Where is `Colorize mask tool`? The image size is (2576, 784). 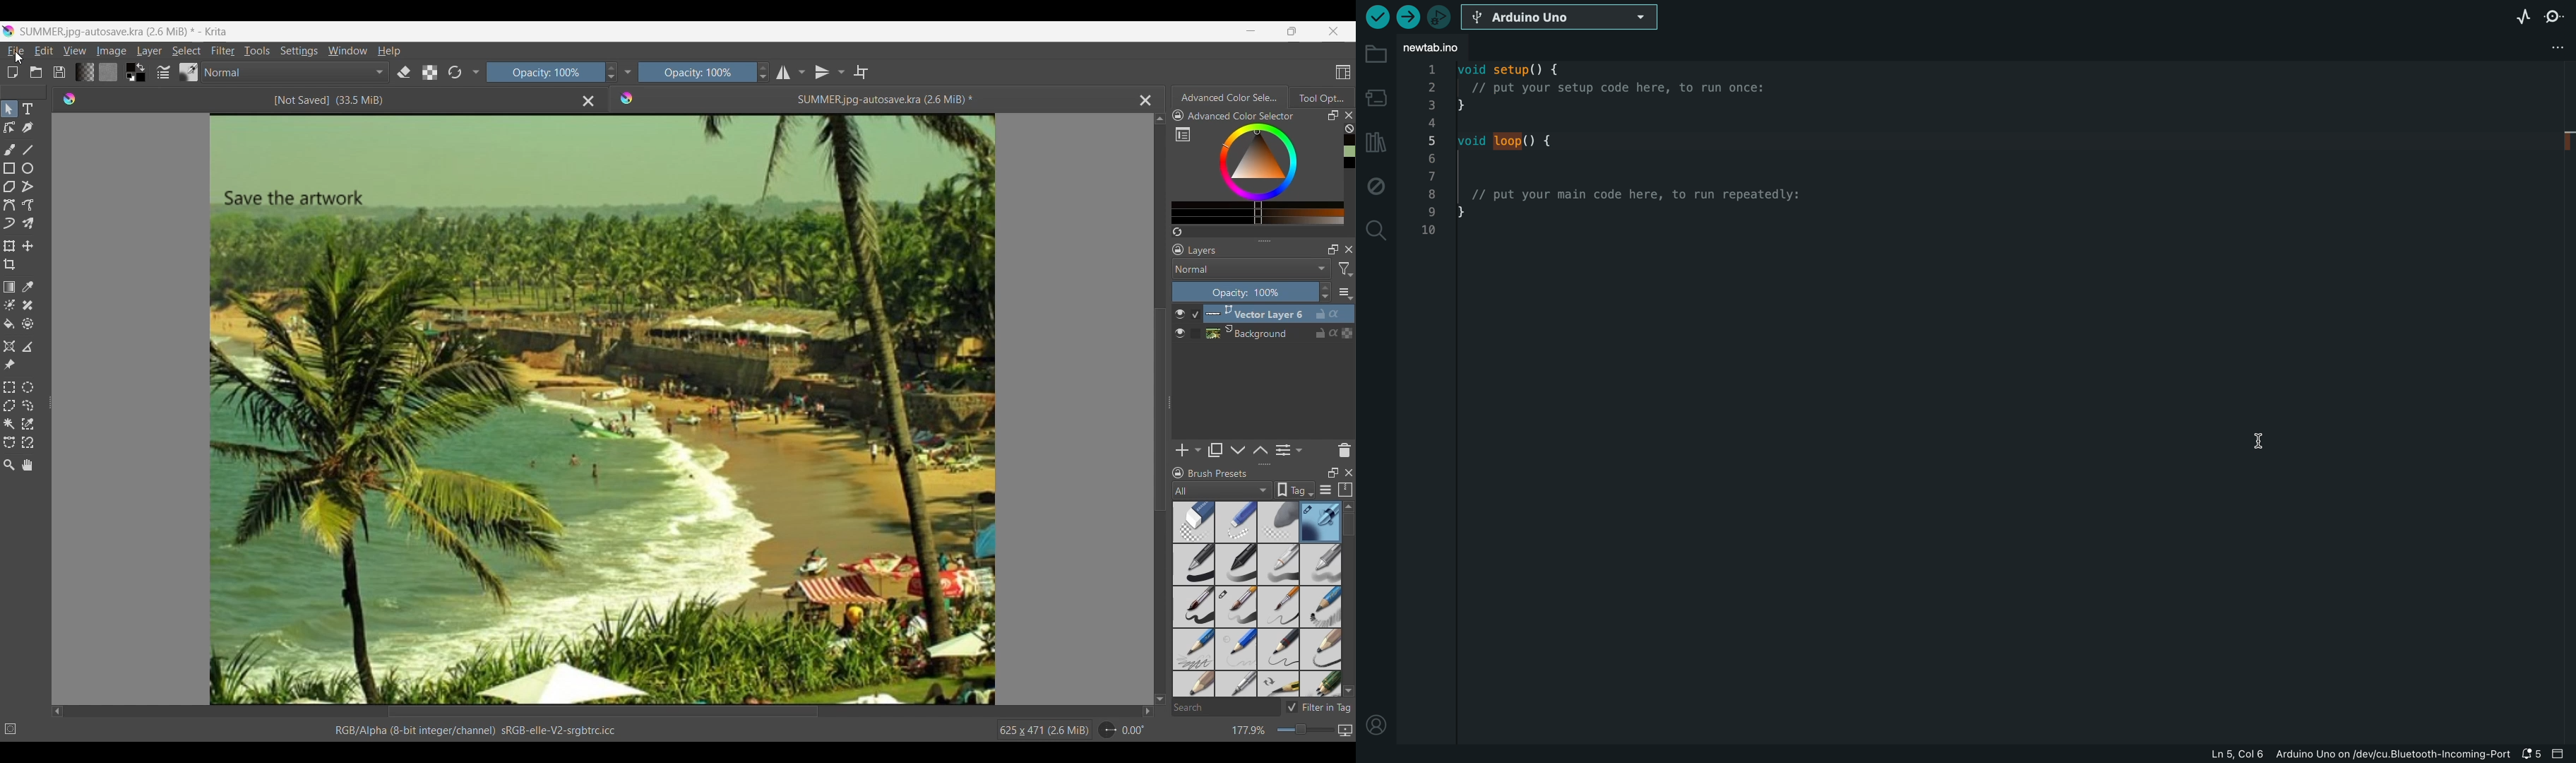
Colorize mask tool is located at coordinates (9, 304).